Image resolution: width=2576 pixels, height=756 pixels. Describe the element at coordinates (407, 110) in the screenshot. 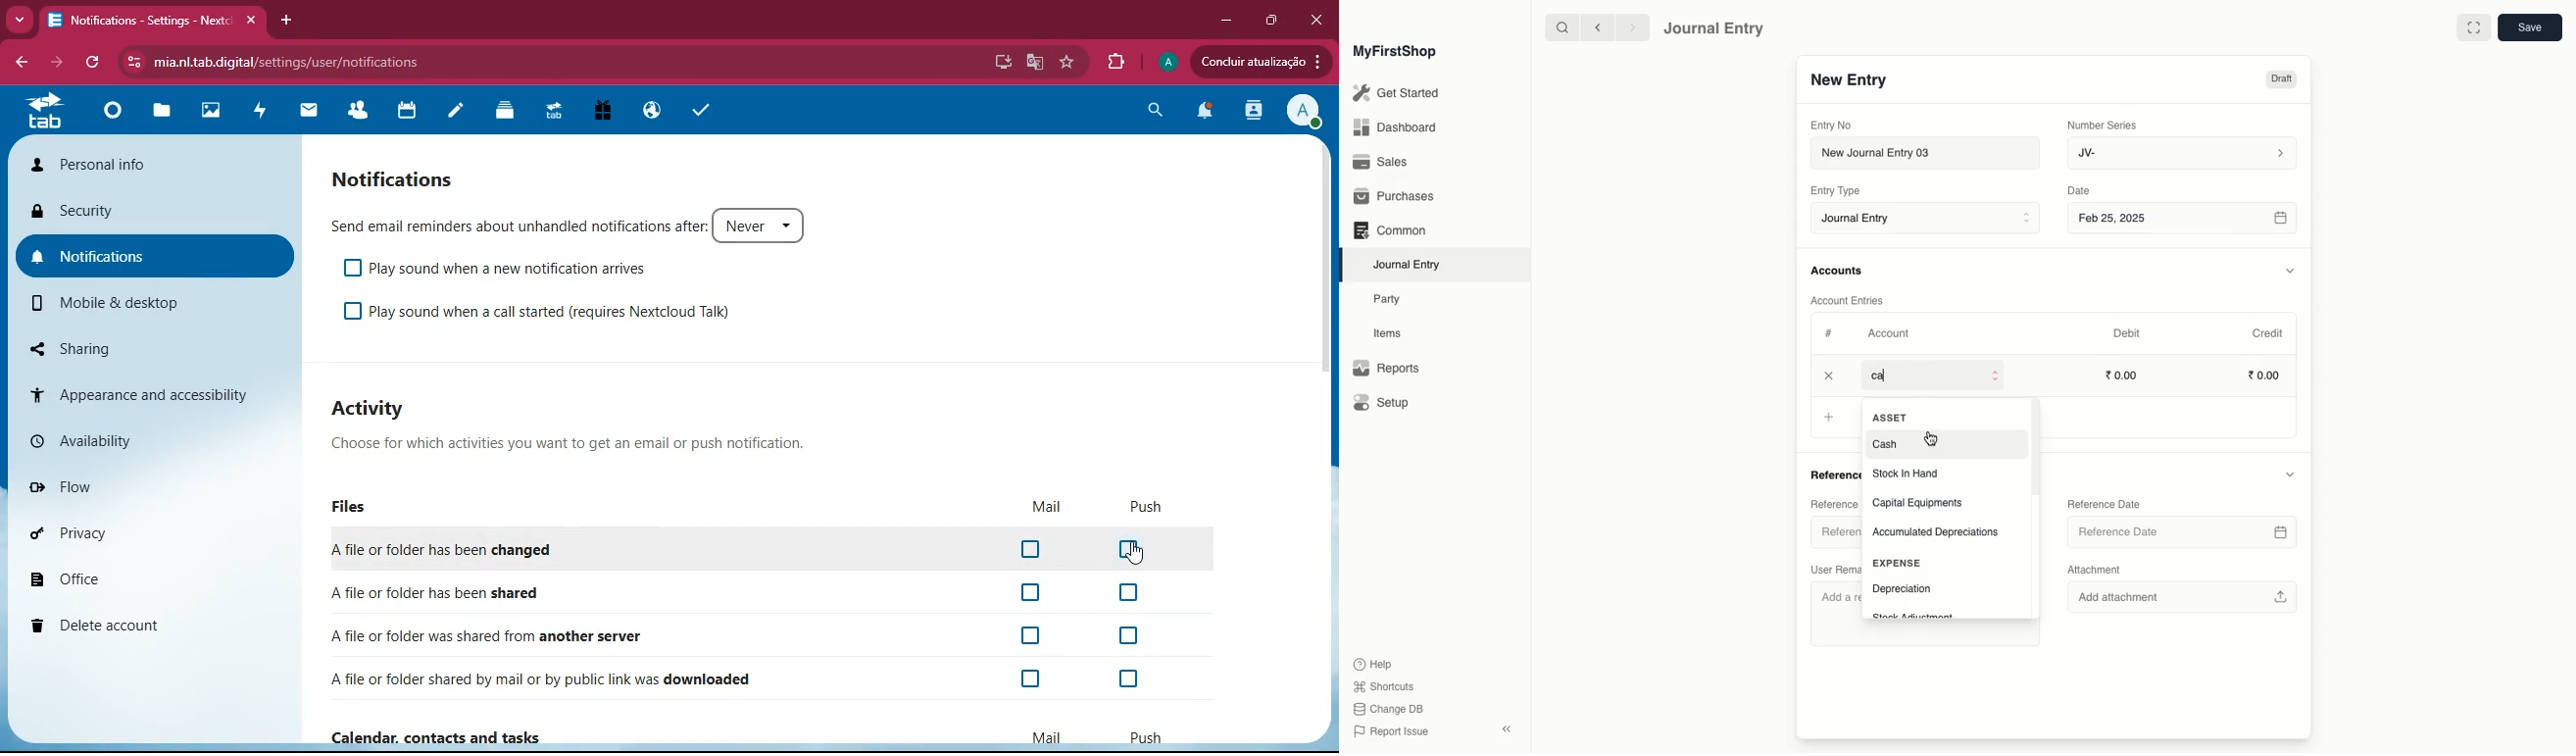

I see `calendar` at that location.